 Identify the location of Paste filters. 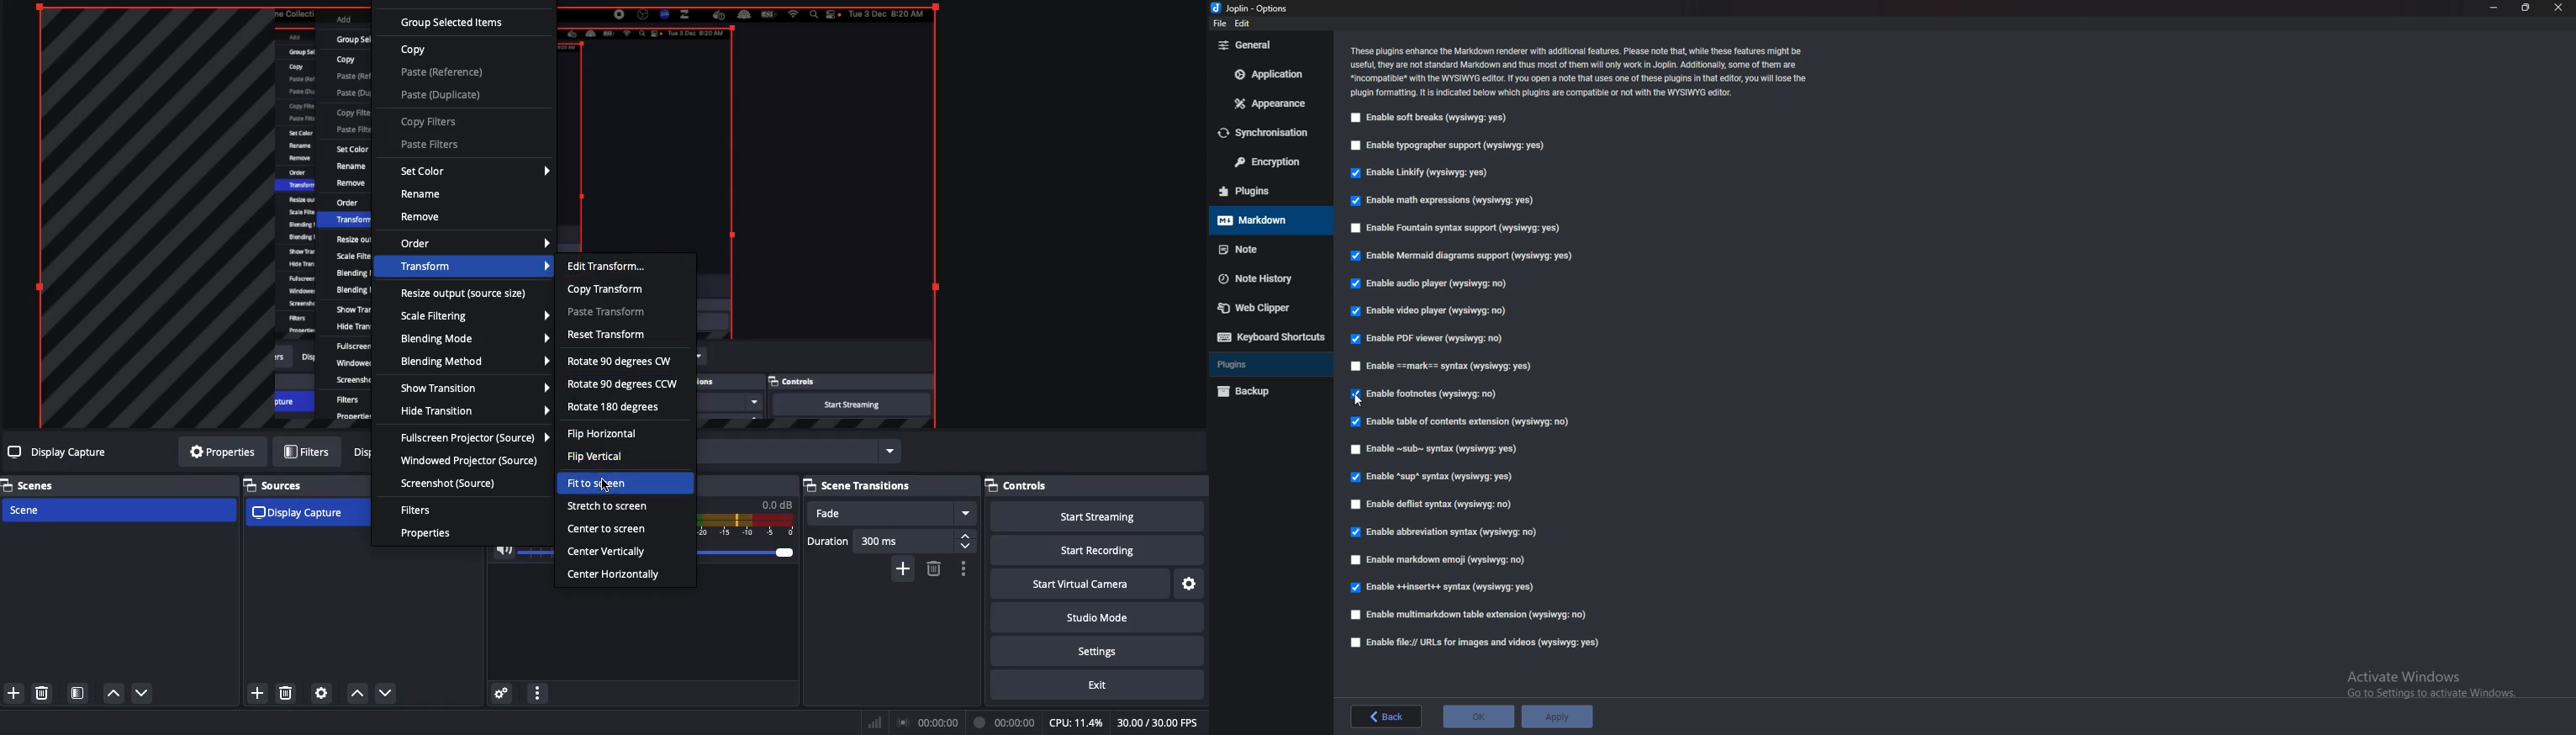
(428, 145).